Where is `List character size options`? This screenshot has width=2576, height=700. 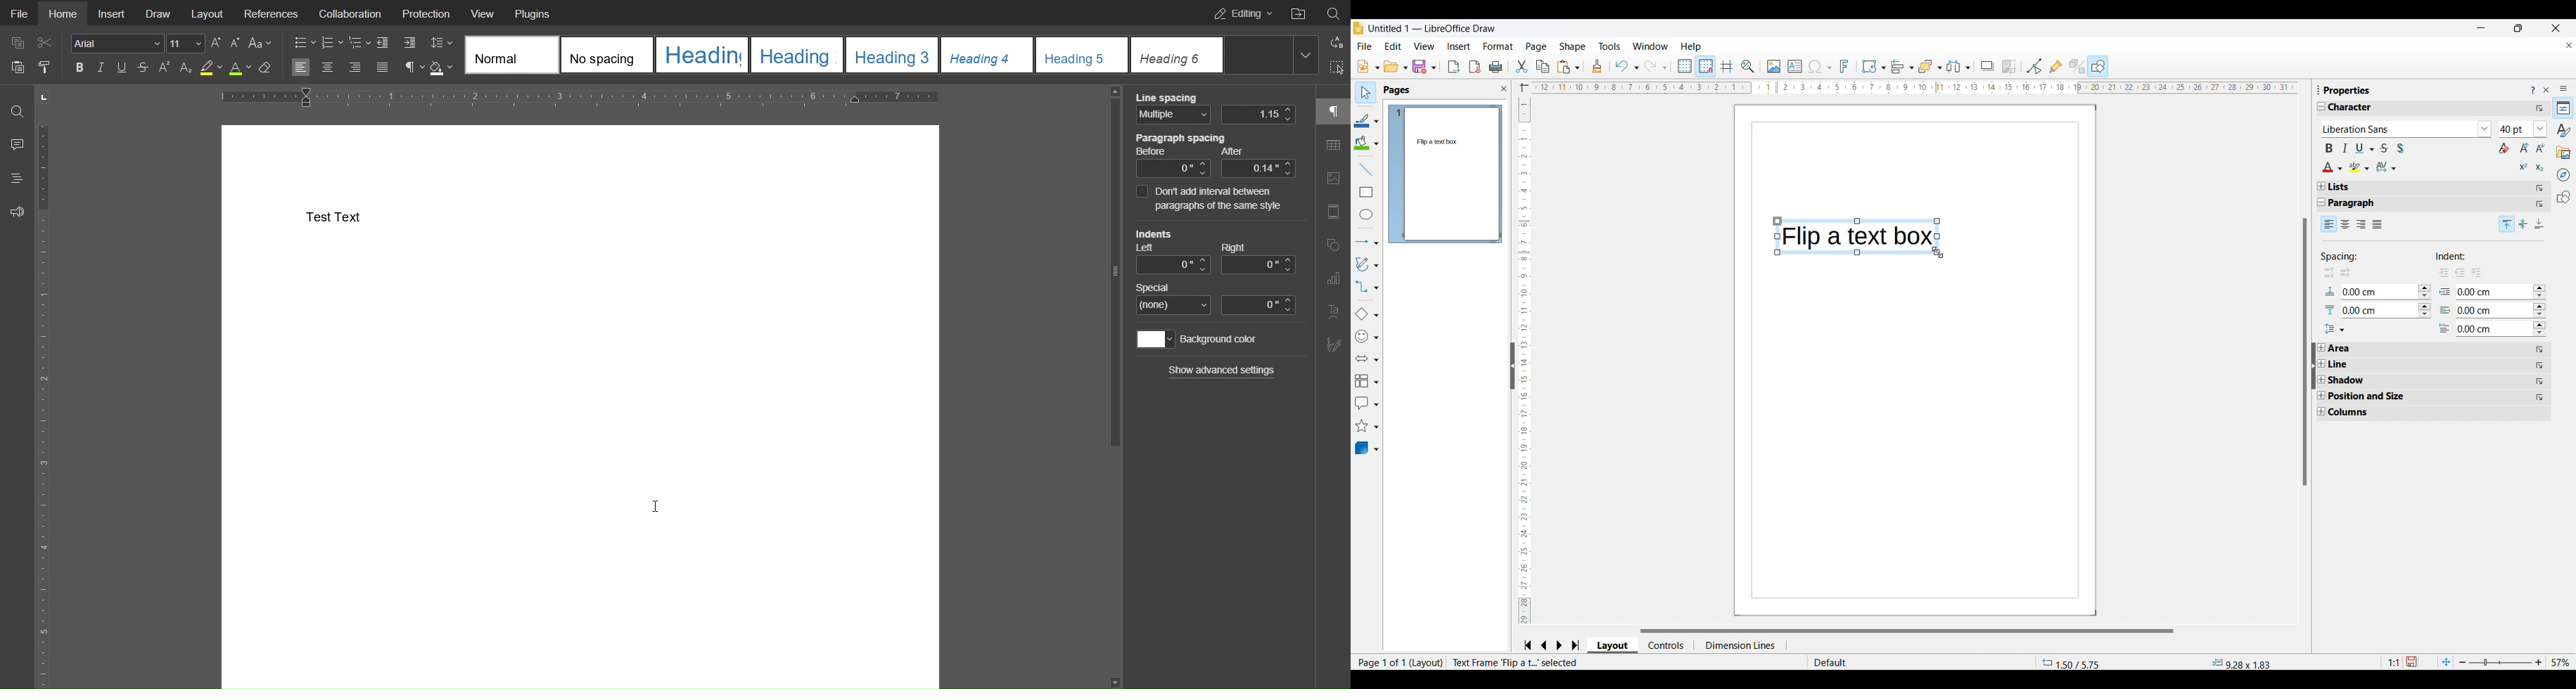
List character size options is located at coordinates (2541, 129).